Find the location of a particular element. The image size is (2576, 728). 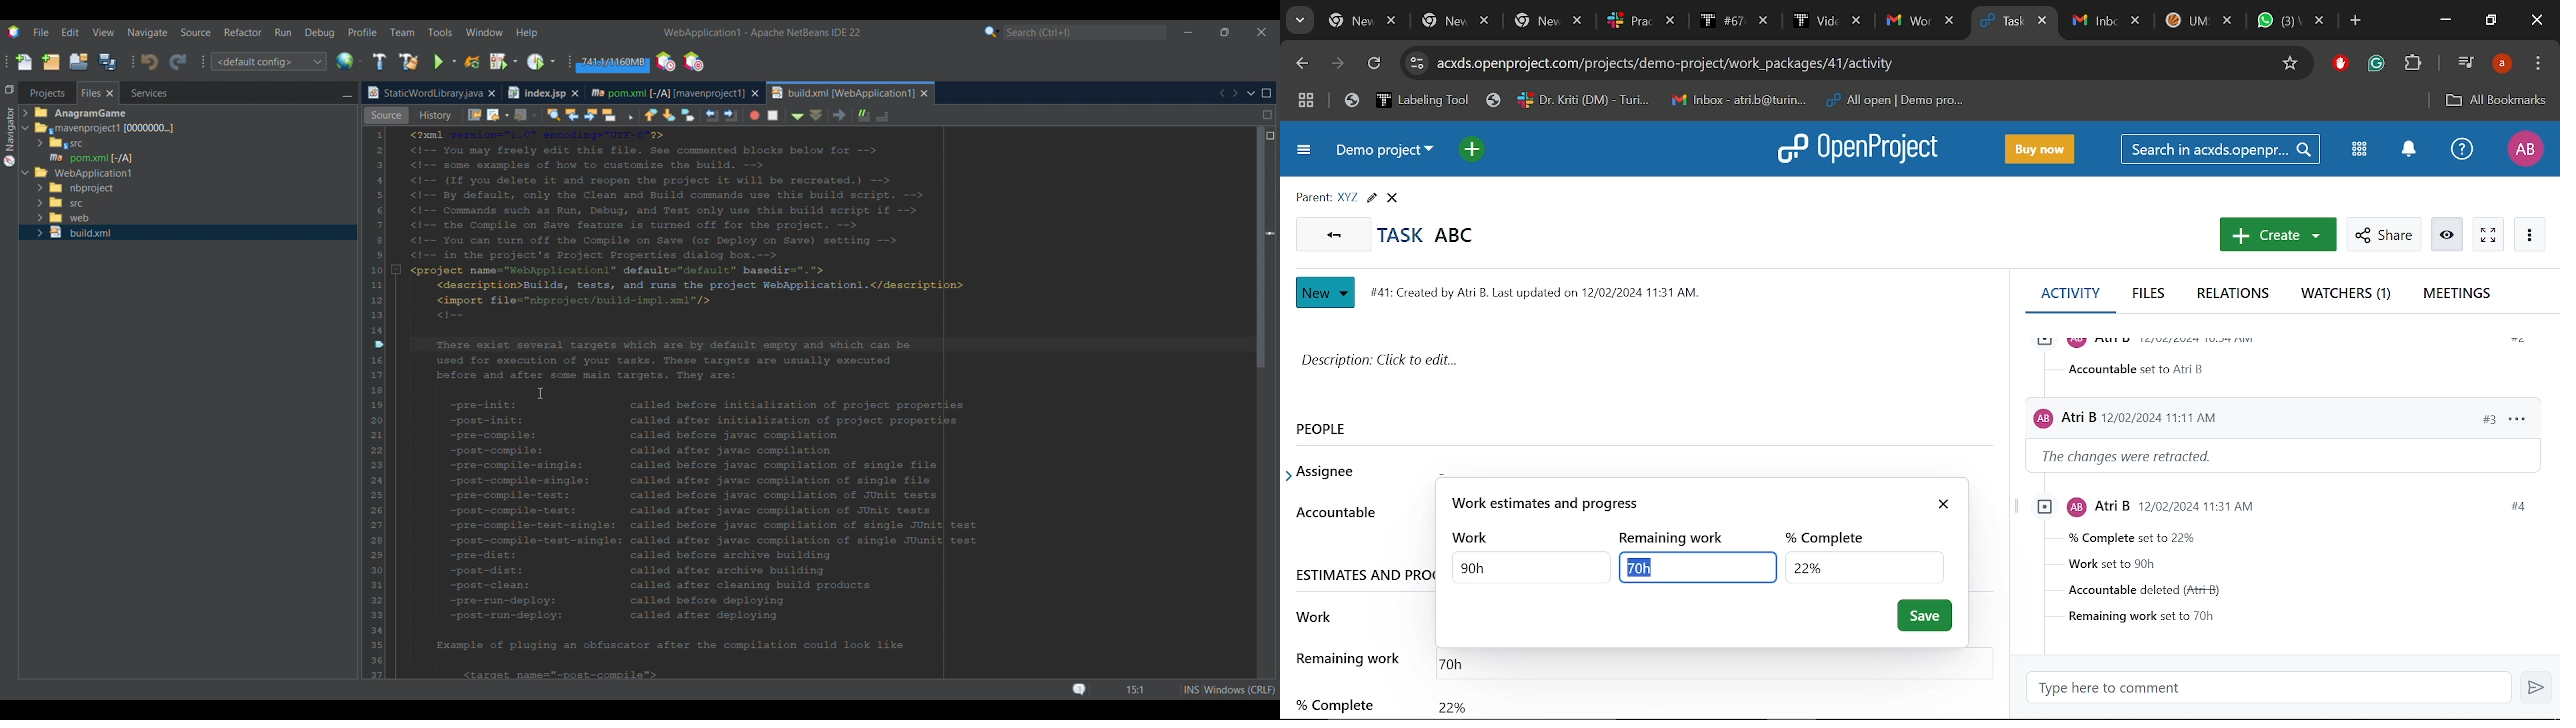

accountable is located at coordinates (2140, 369).